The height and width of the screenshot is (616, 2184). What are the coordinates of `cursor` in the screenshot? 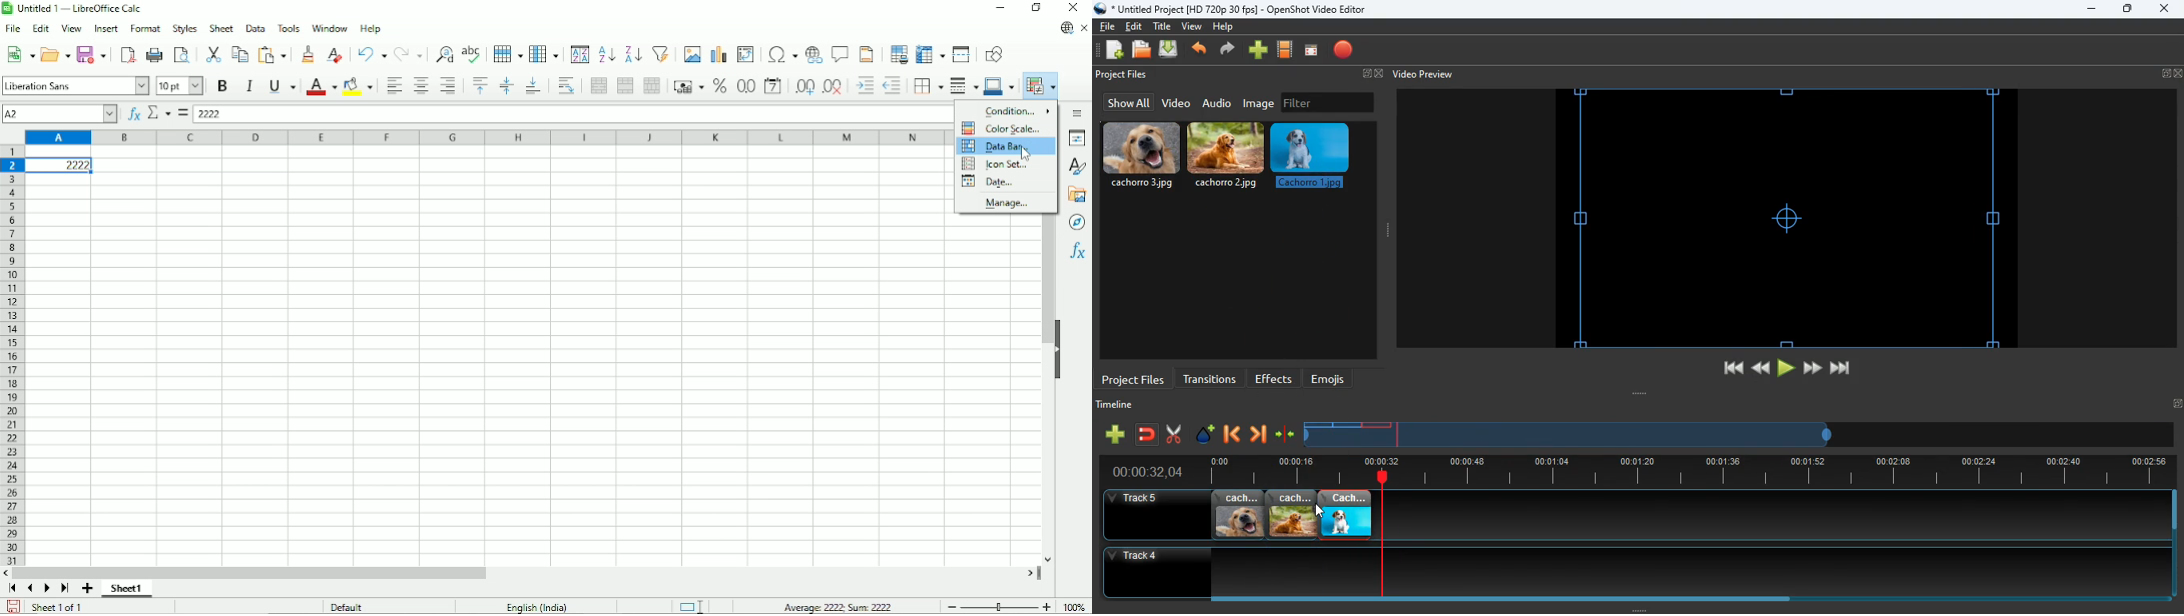 It's located at (1026, 153).